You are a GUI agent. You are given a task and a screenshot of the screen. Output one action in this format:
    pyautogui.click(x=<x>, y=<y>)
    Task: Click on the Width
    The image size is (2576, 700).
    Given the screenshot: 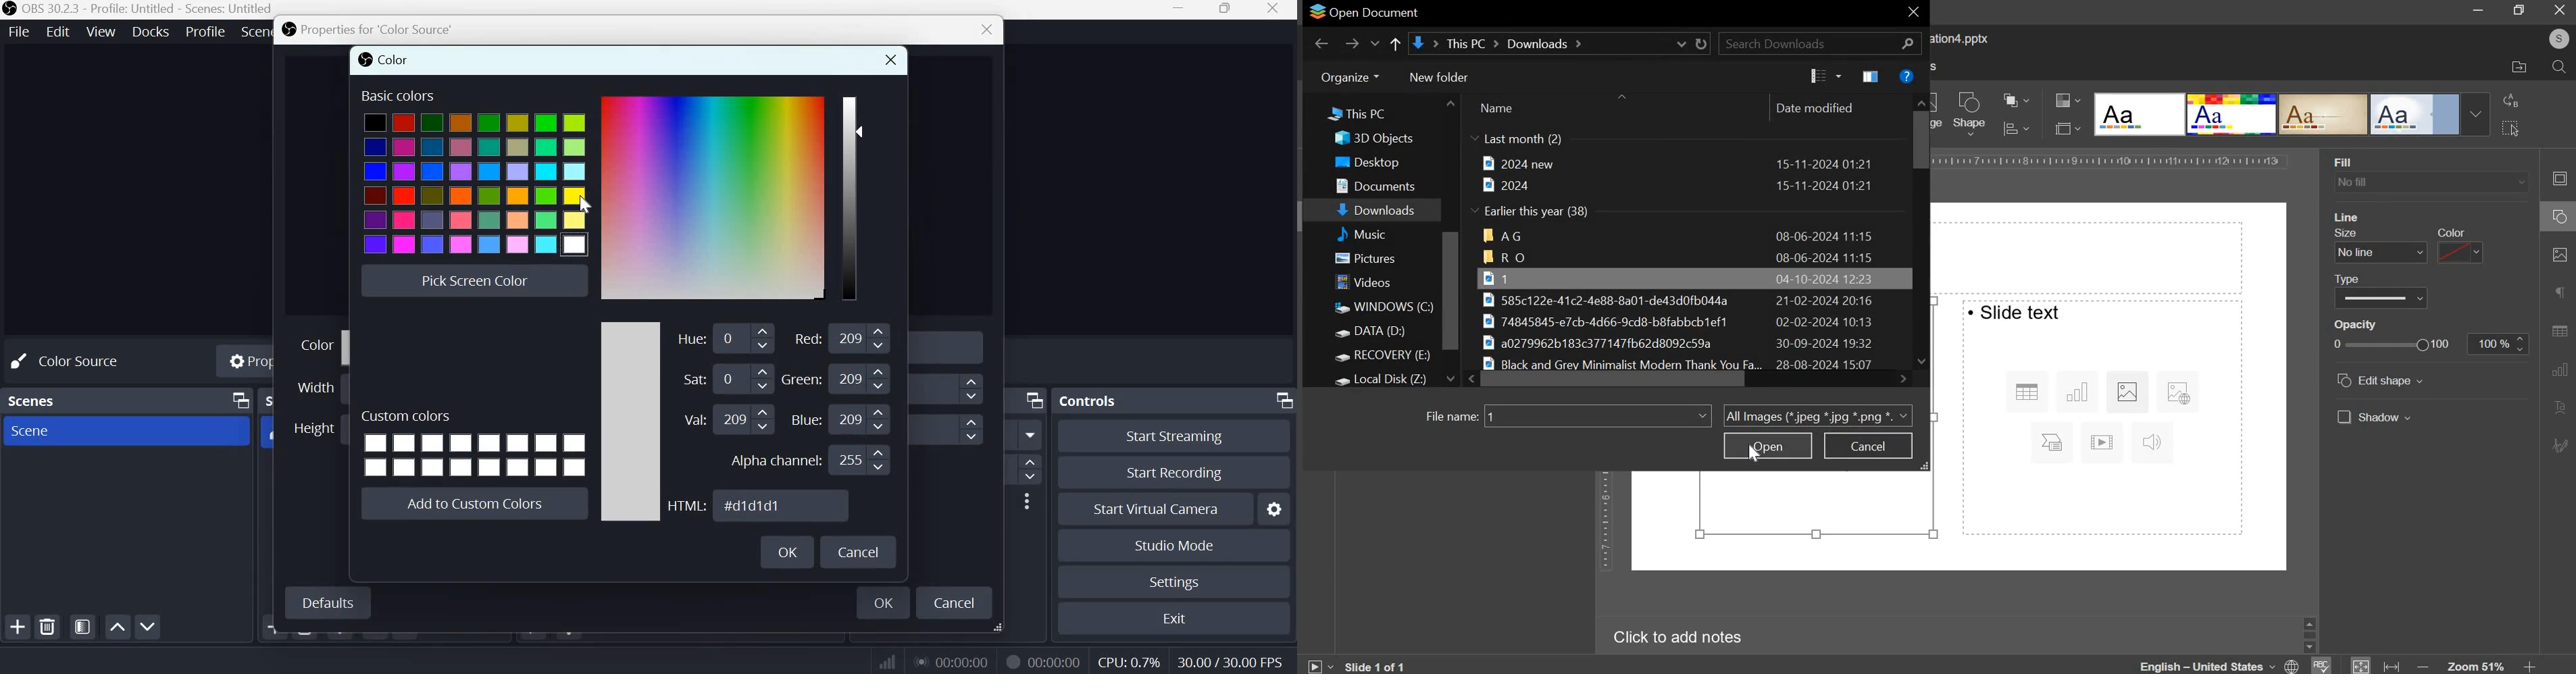 What is the action you would take?
    pyautogui.click(x=313, y=386)
    